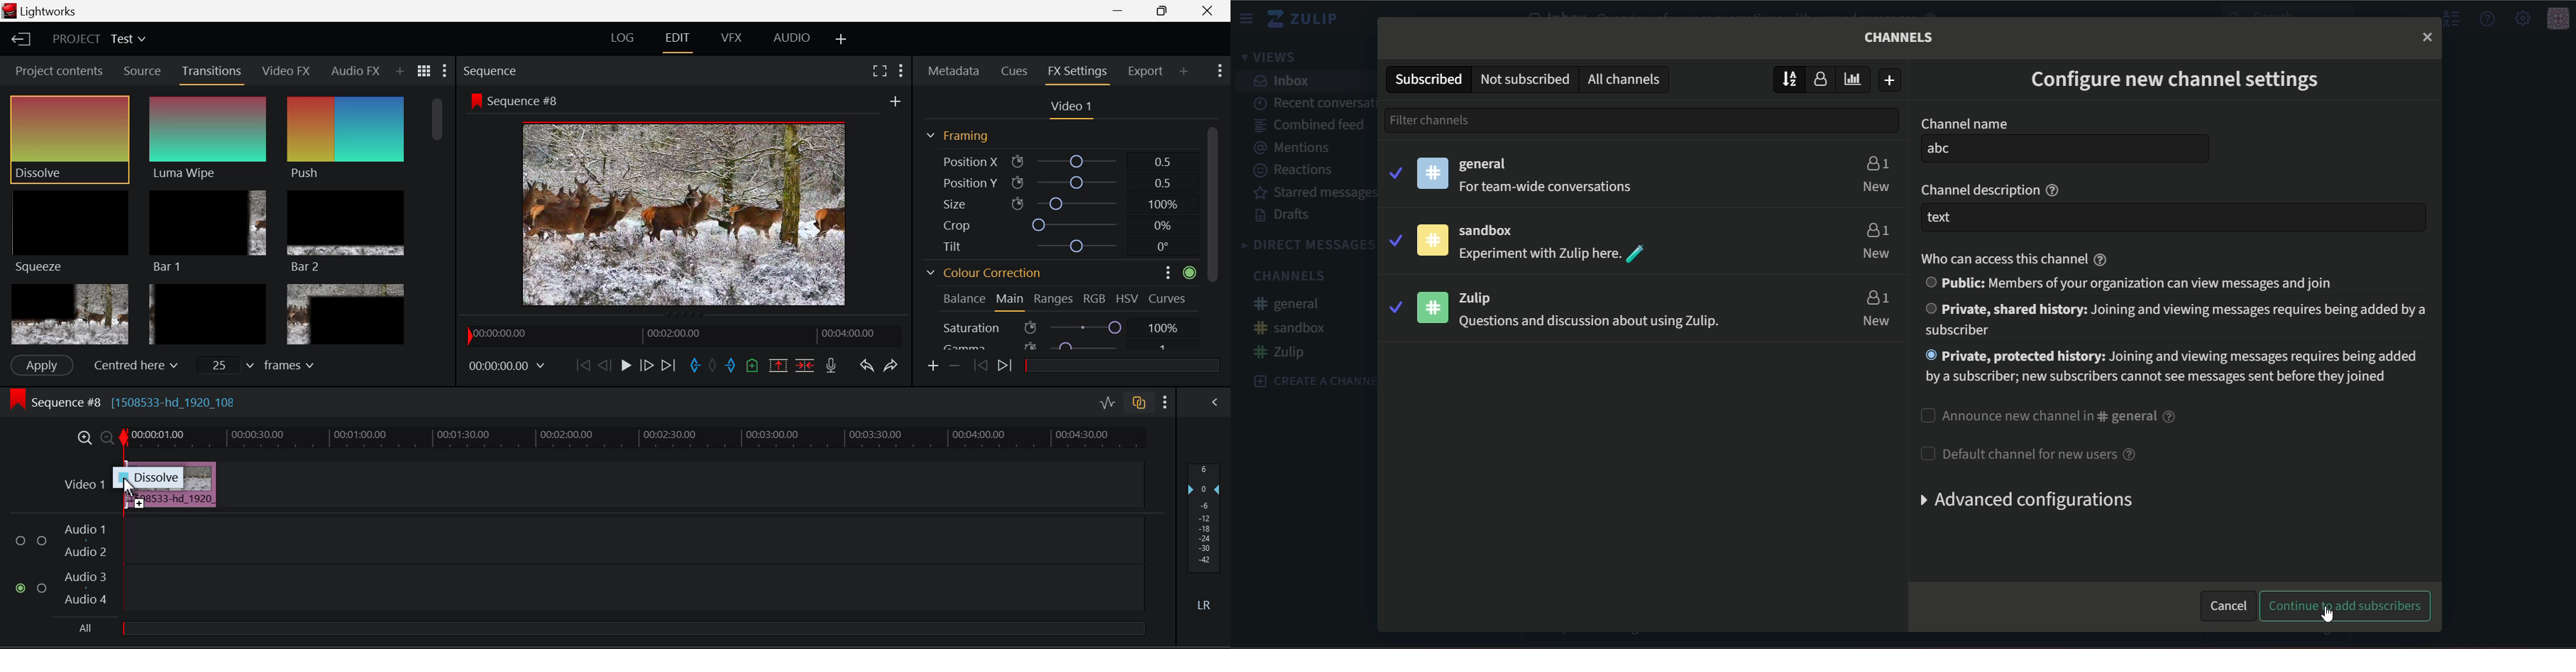 Image resolution: width=2576 pixels, height=672 pixels. I want to click on Show Settings, so click(900, 71).